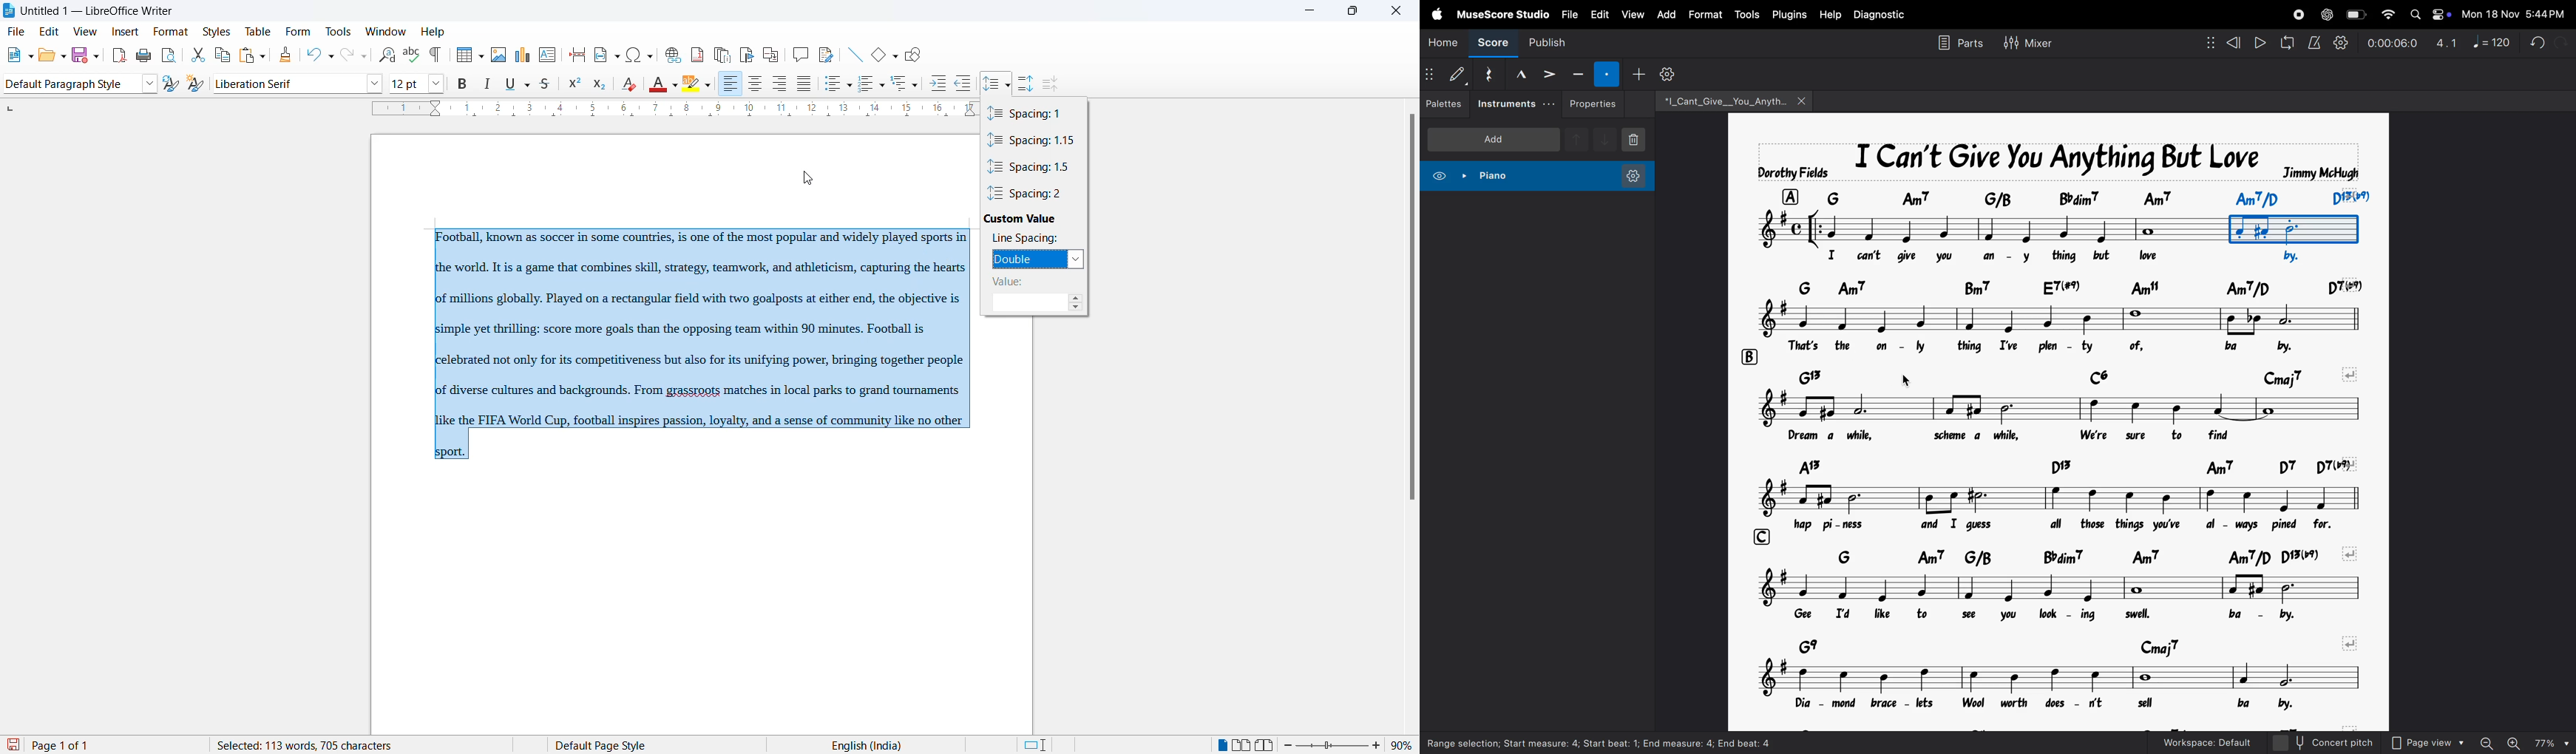 The image size is (2576, 756). I want to click on page view, so click(2427, 743).